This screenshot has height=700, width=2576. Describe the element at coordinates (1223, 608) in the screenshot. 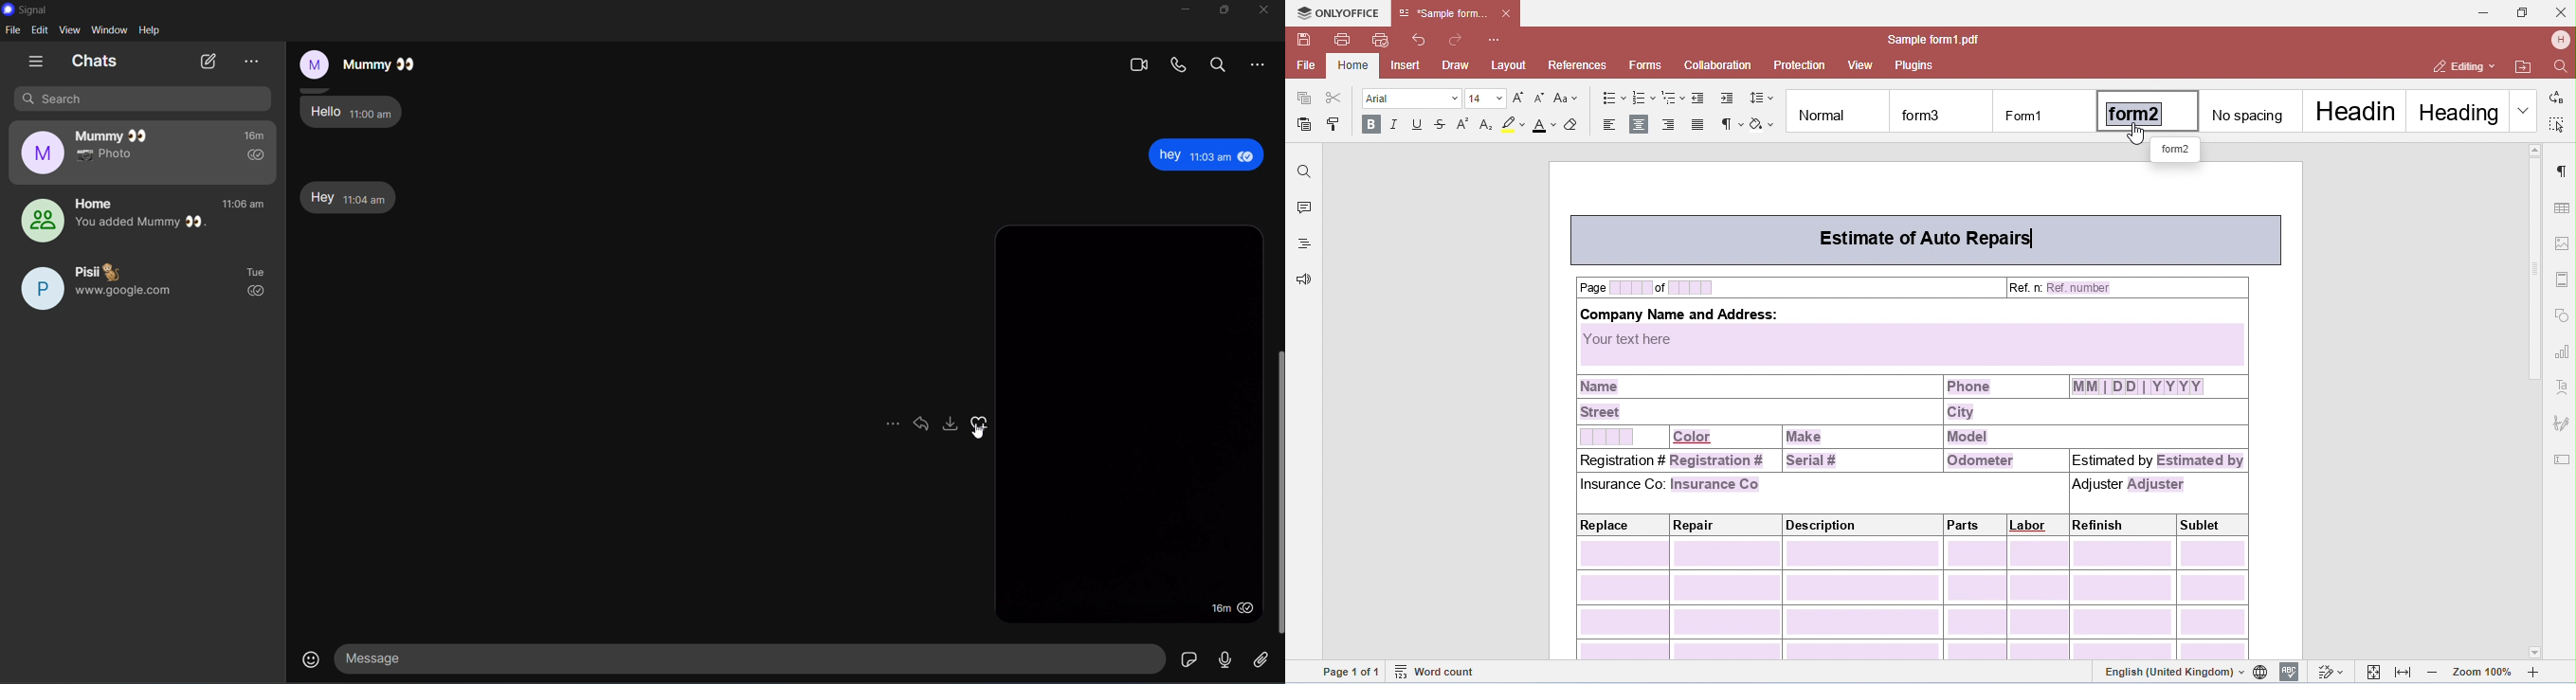

I see `message delivered time` at that location.